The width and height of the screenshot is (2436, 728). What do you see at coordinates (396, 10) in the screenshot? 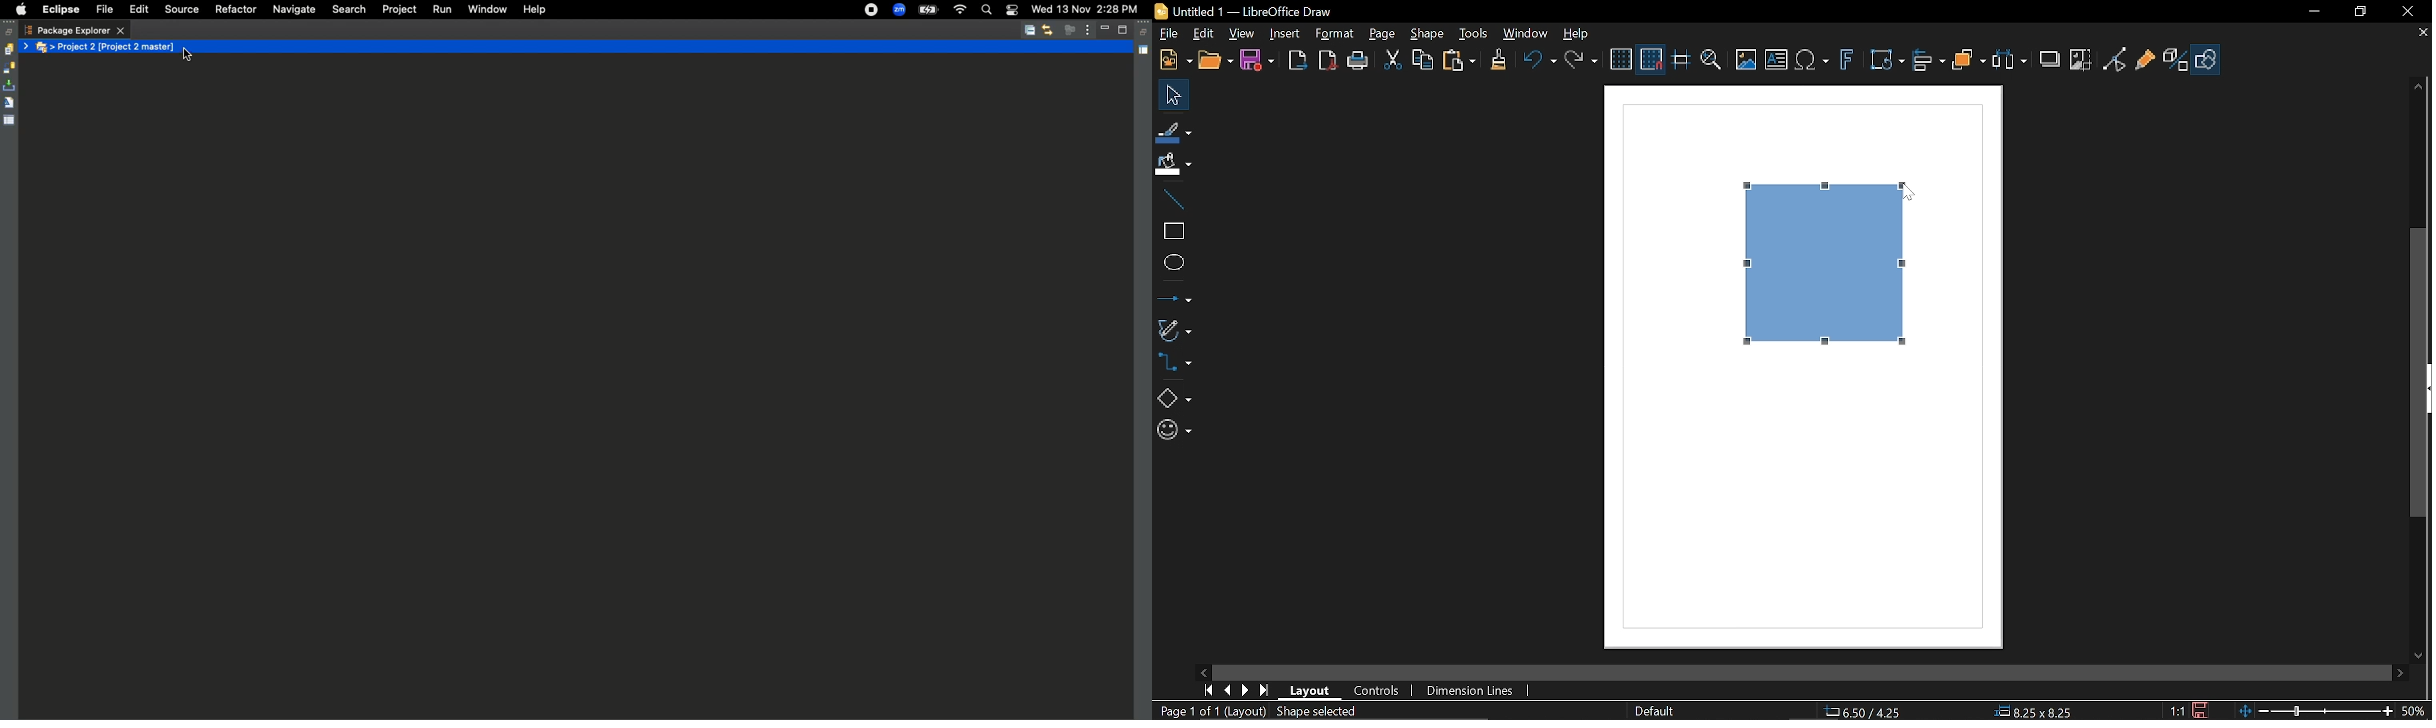
I see `Project` at bounding box center [396, 10].